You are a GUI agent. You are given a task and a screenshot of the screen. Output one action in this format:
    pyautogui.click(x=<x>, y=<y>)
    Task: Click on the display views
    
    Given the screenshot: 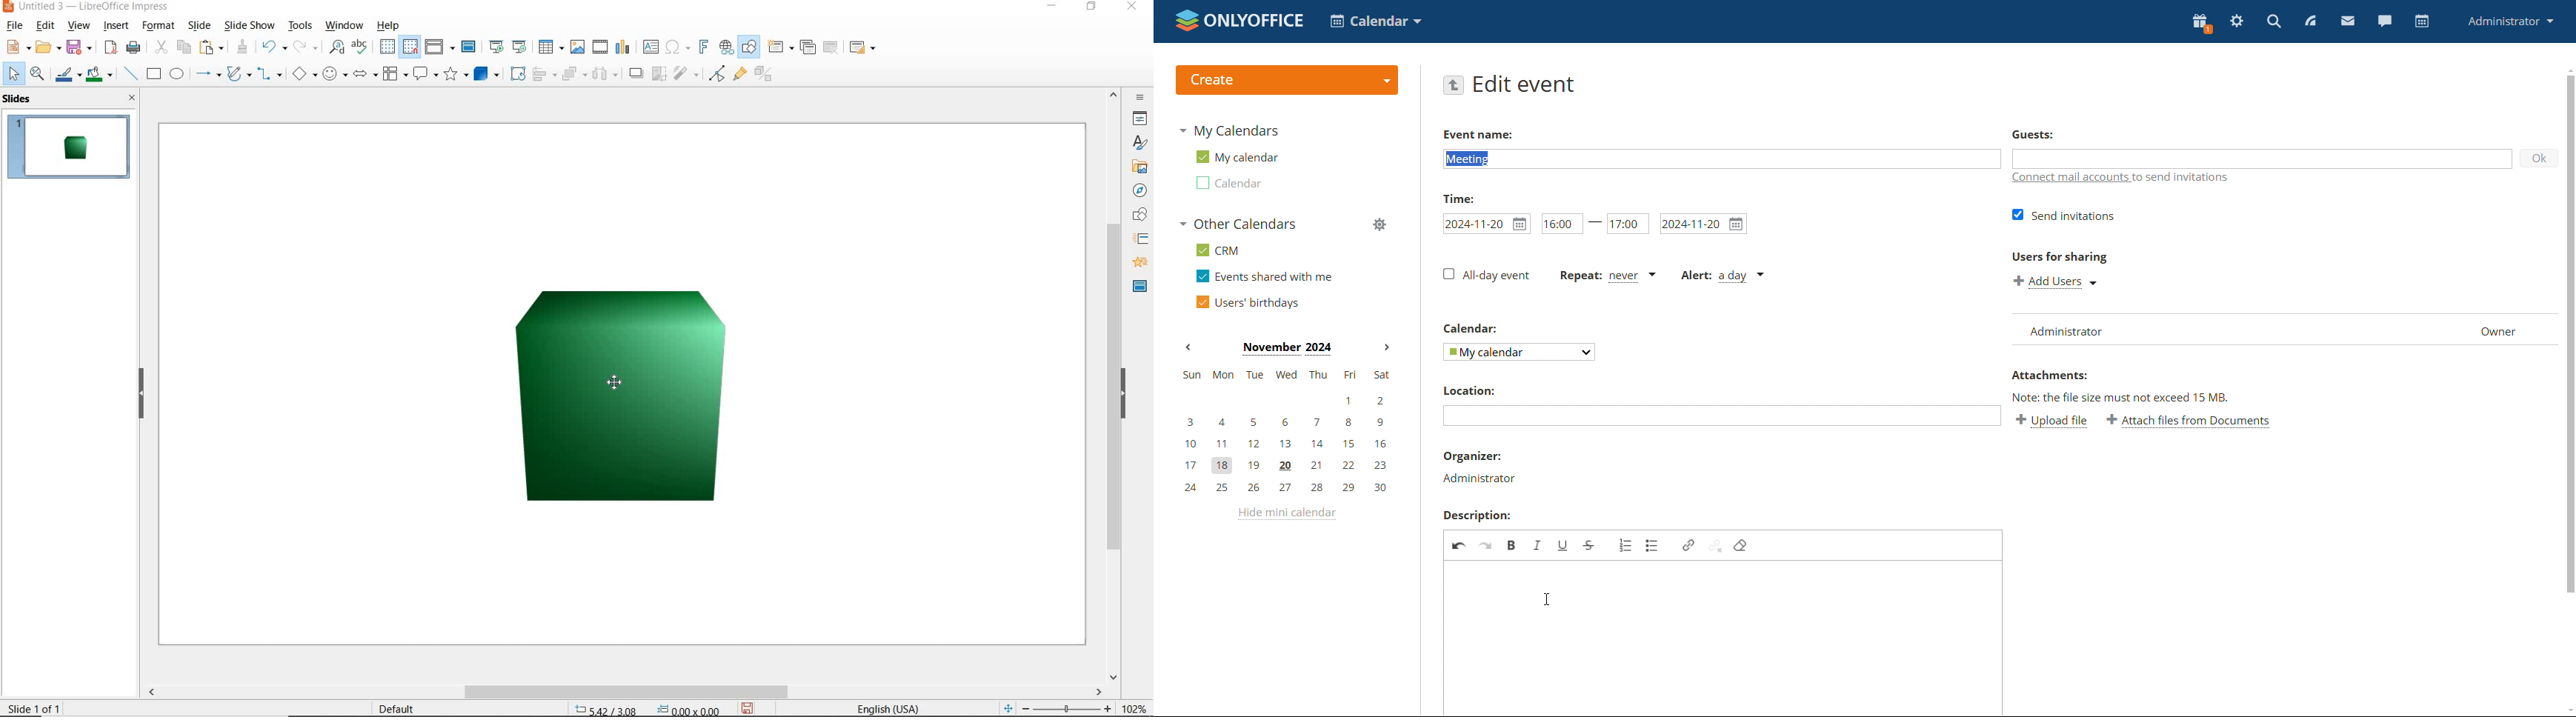 What is the action you would take?
    pyautogui.click(x=440, y=47)
    